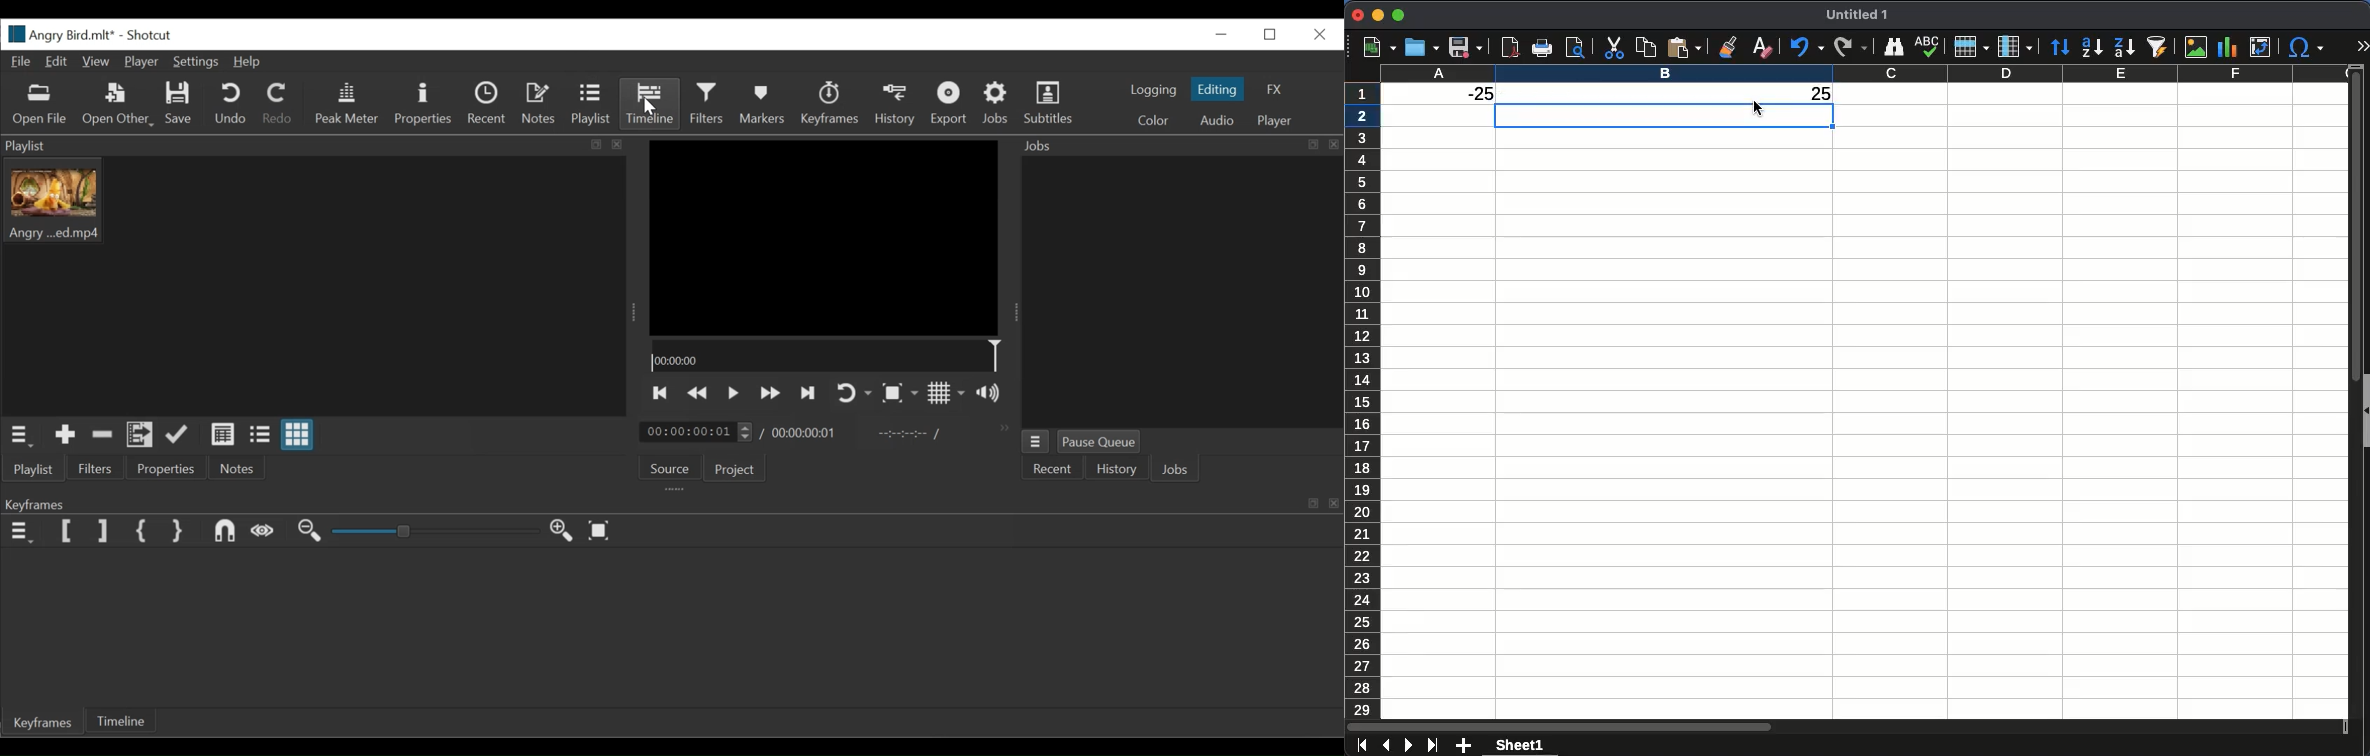 The height and width of the screenshot is (756, 2380). Describe the element at coordinates (592, 104) in the screenshot. I see `Playlist` at that location.